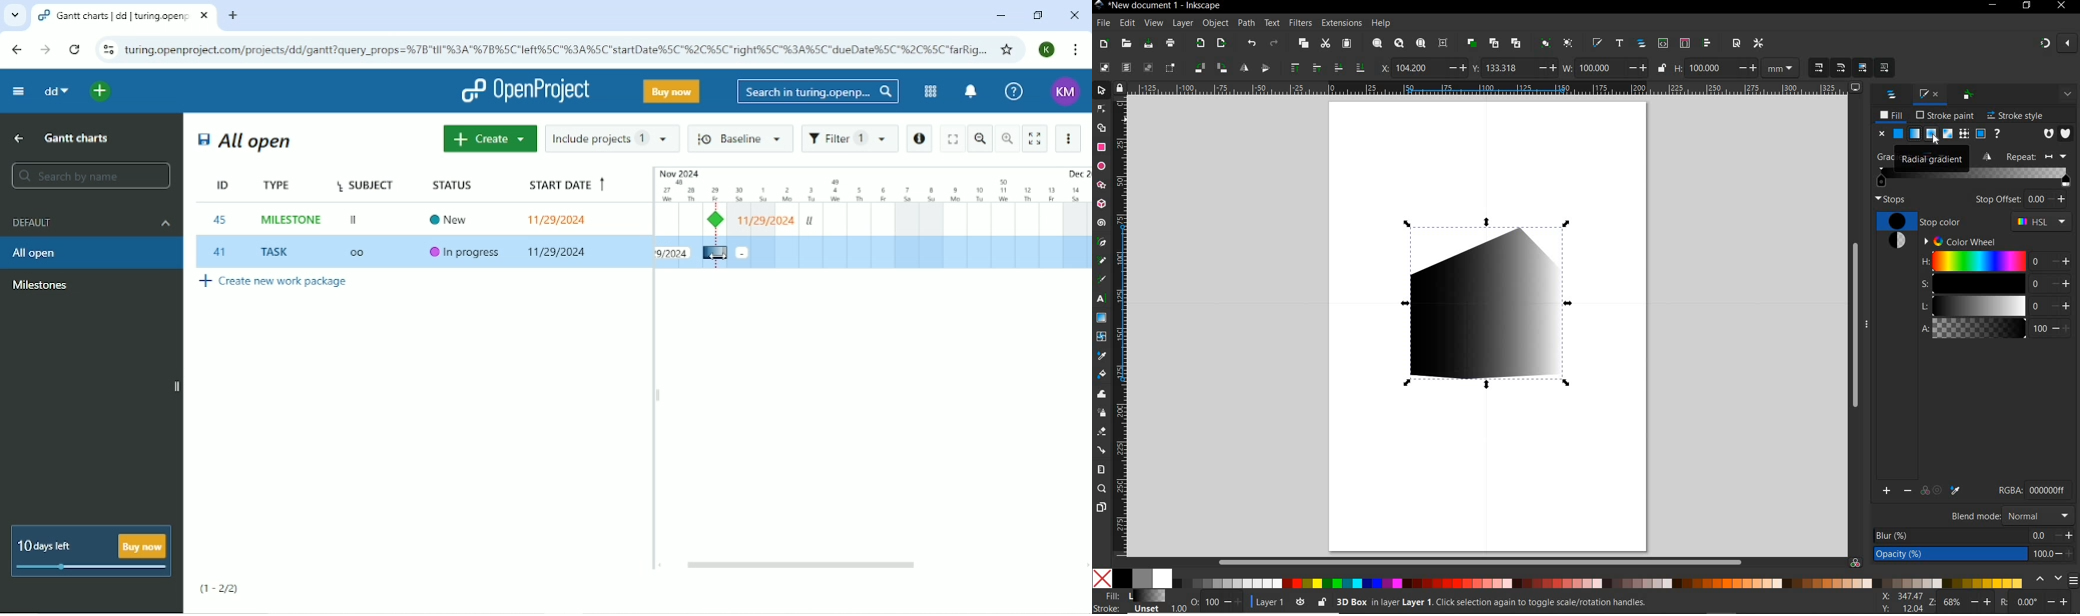 Image resolution: width=2100 pixels, height=616 pixels. Describe the element at coordinates (1707, 44) in the screenshot. I see `OPEN ALIGN AND DISTRIBUTE` at that location.